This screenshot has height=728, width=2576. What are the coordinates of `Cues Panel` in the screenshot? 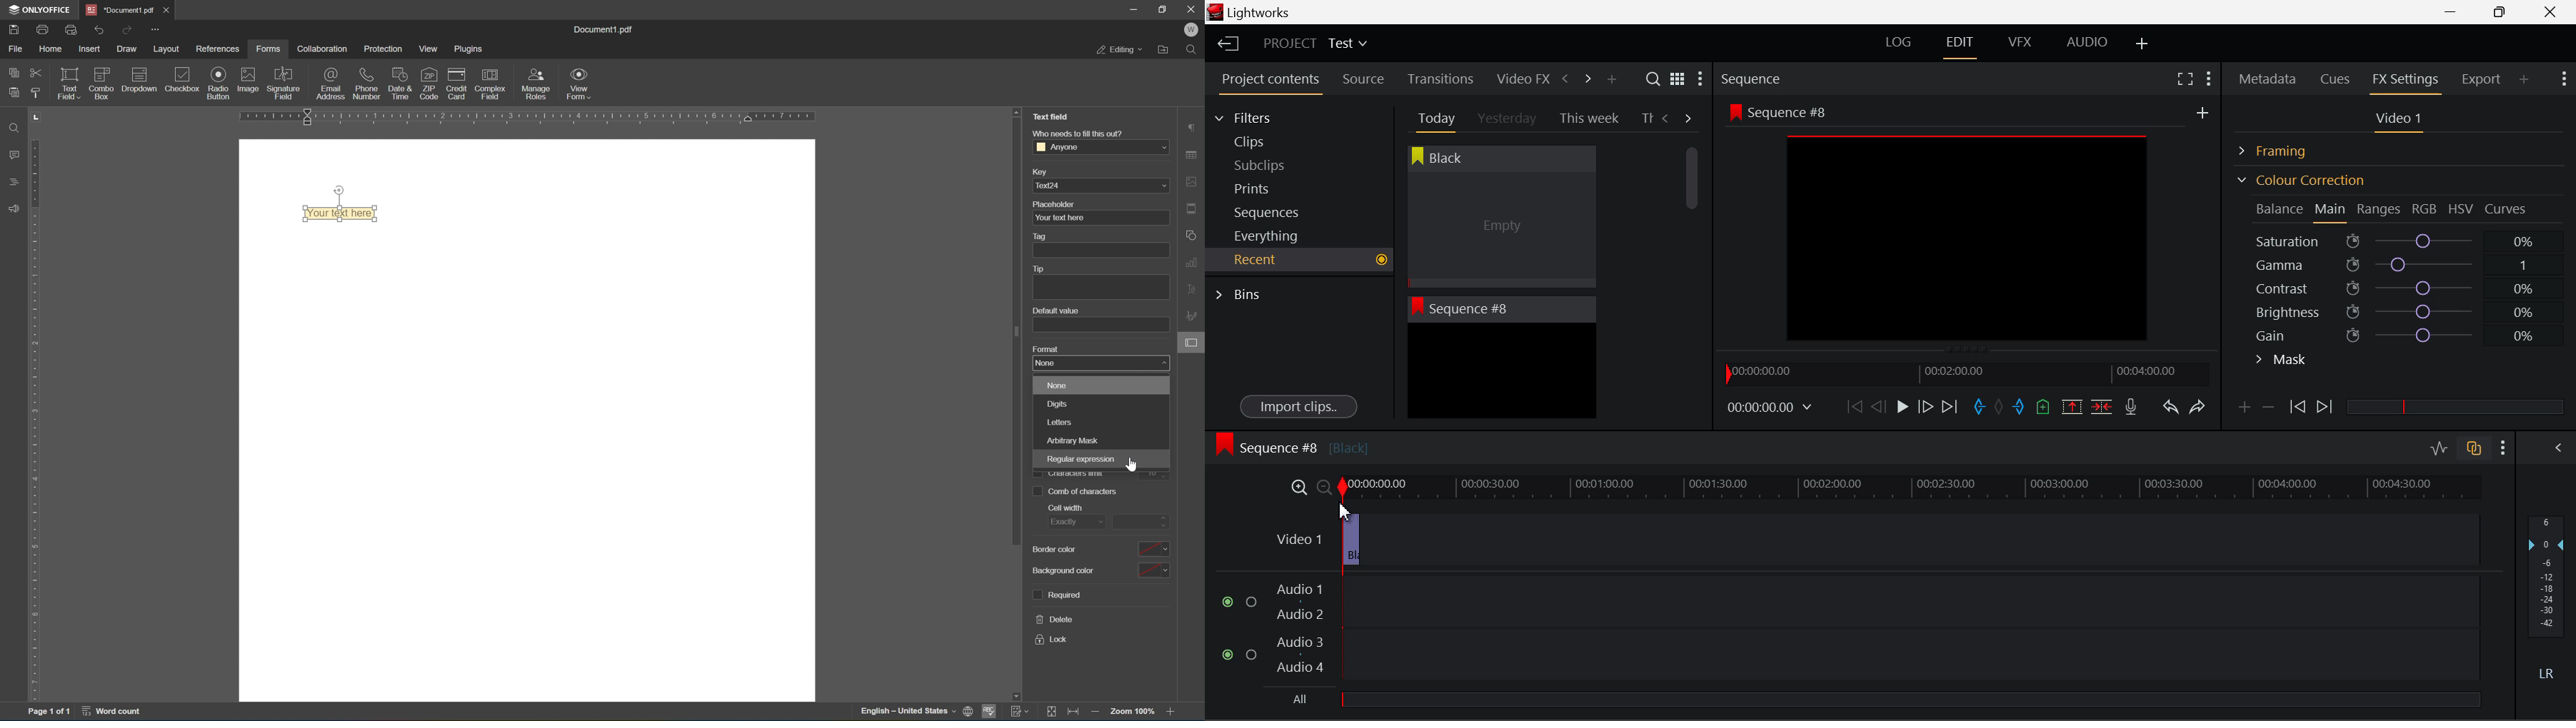 It's located at (2337, 77).